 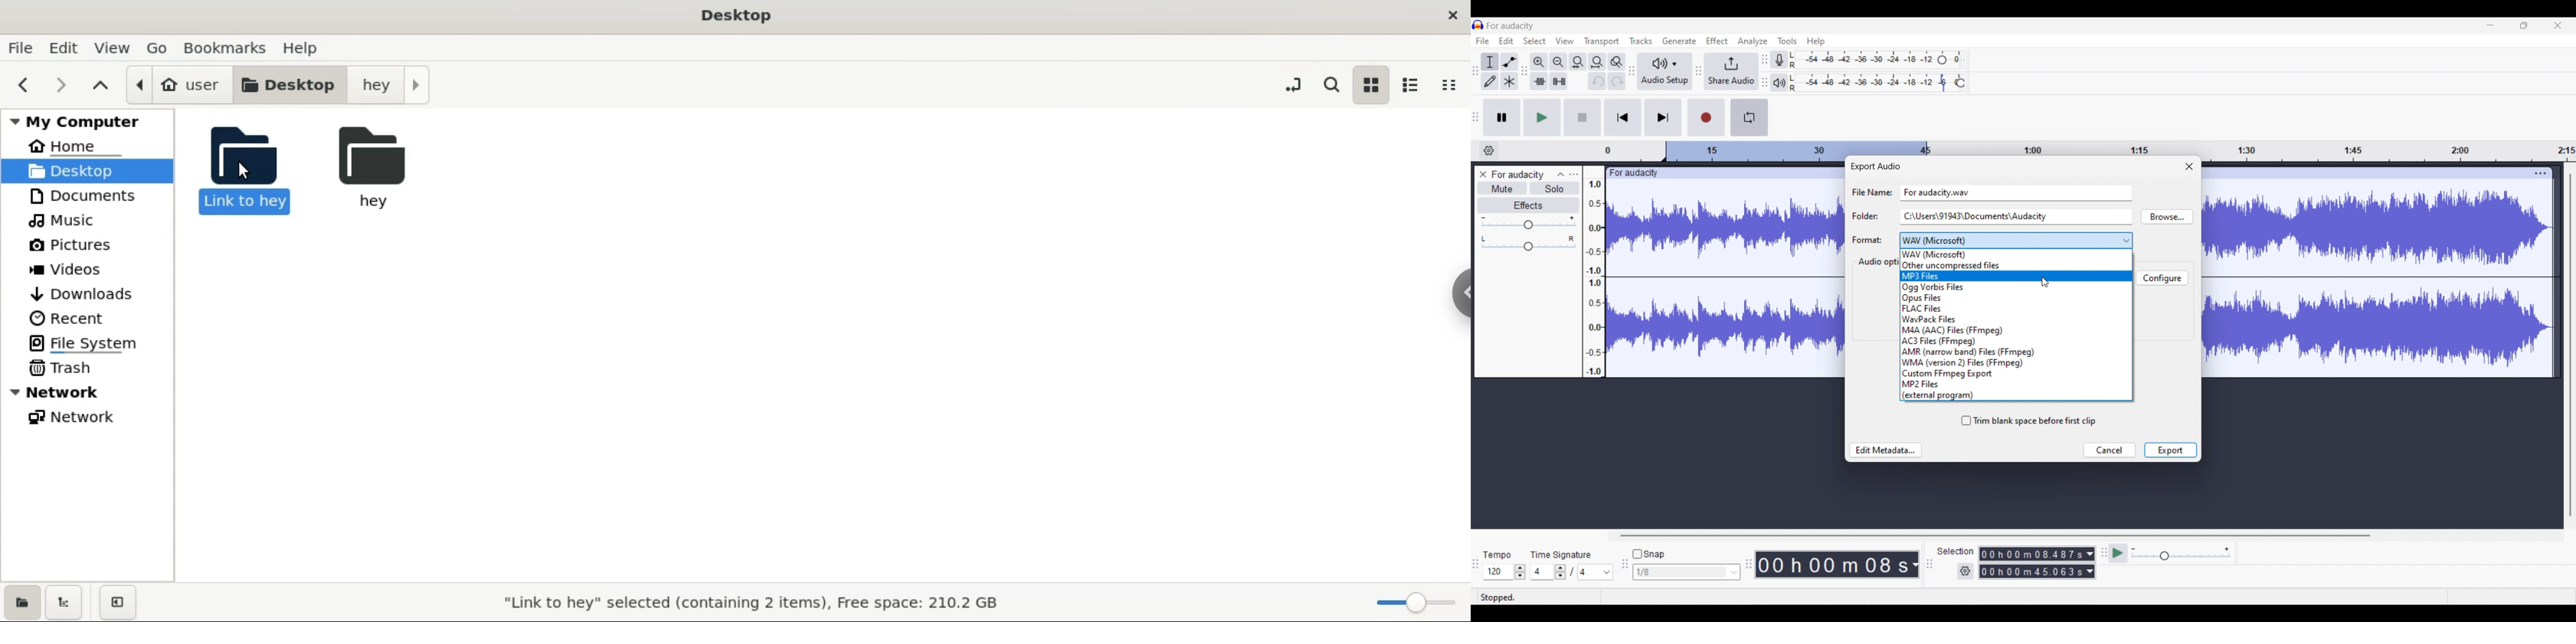 What do you see at coordinates (1616, 62) in the screenshot?
I see `Zoom toggle` at bounding box center [1616, 62].